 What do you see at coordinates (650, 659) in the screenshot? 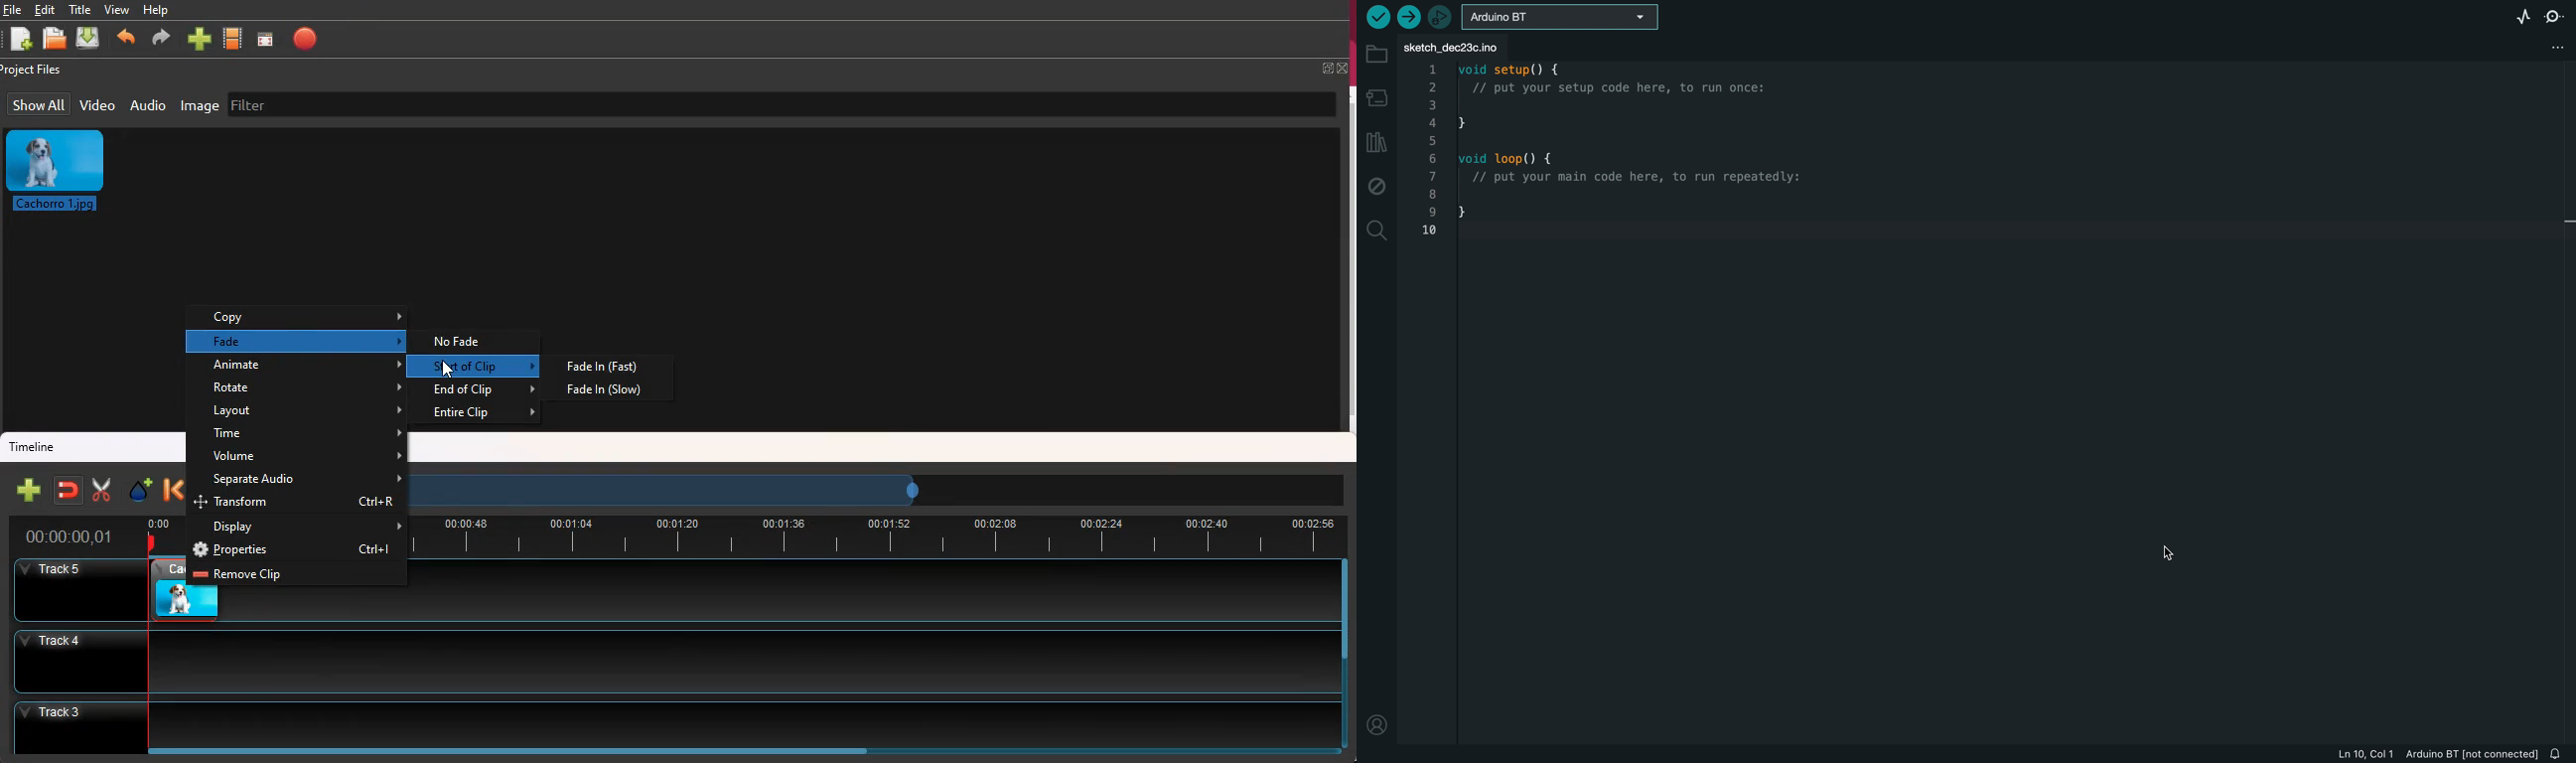
I see `track4` at bounding box center [650, 659].